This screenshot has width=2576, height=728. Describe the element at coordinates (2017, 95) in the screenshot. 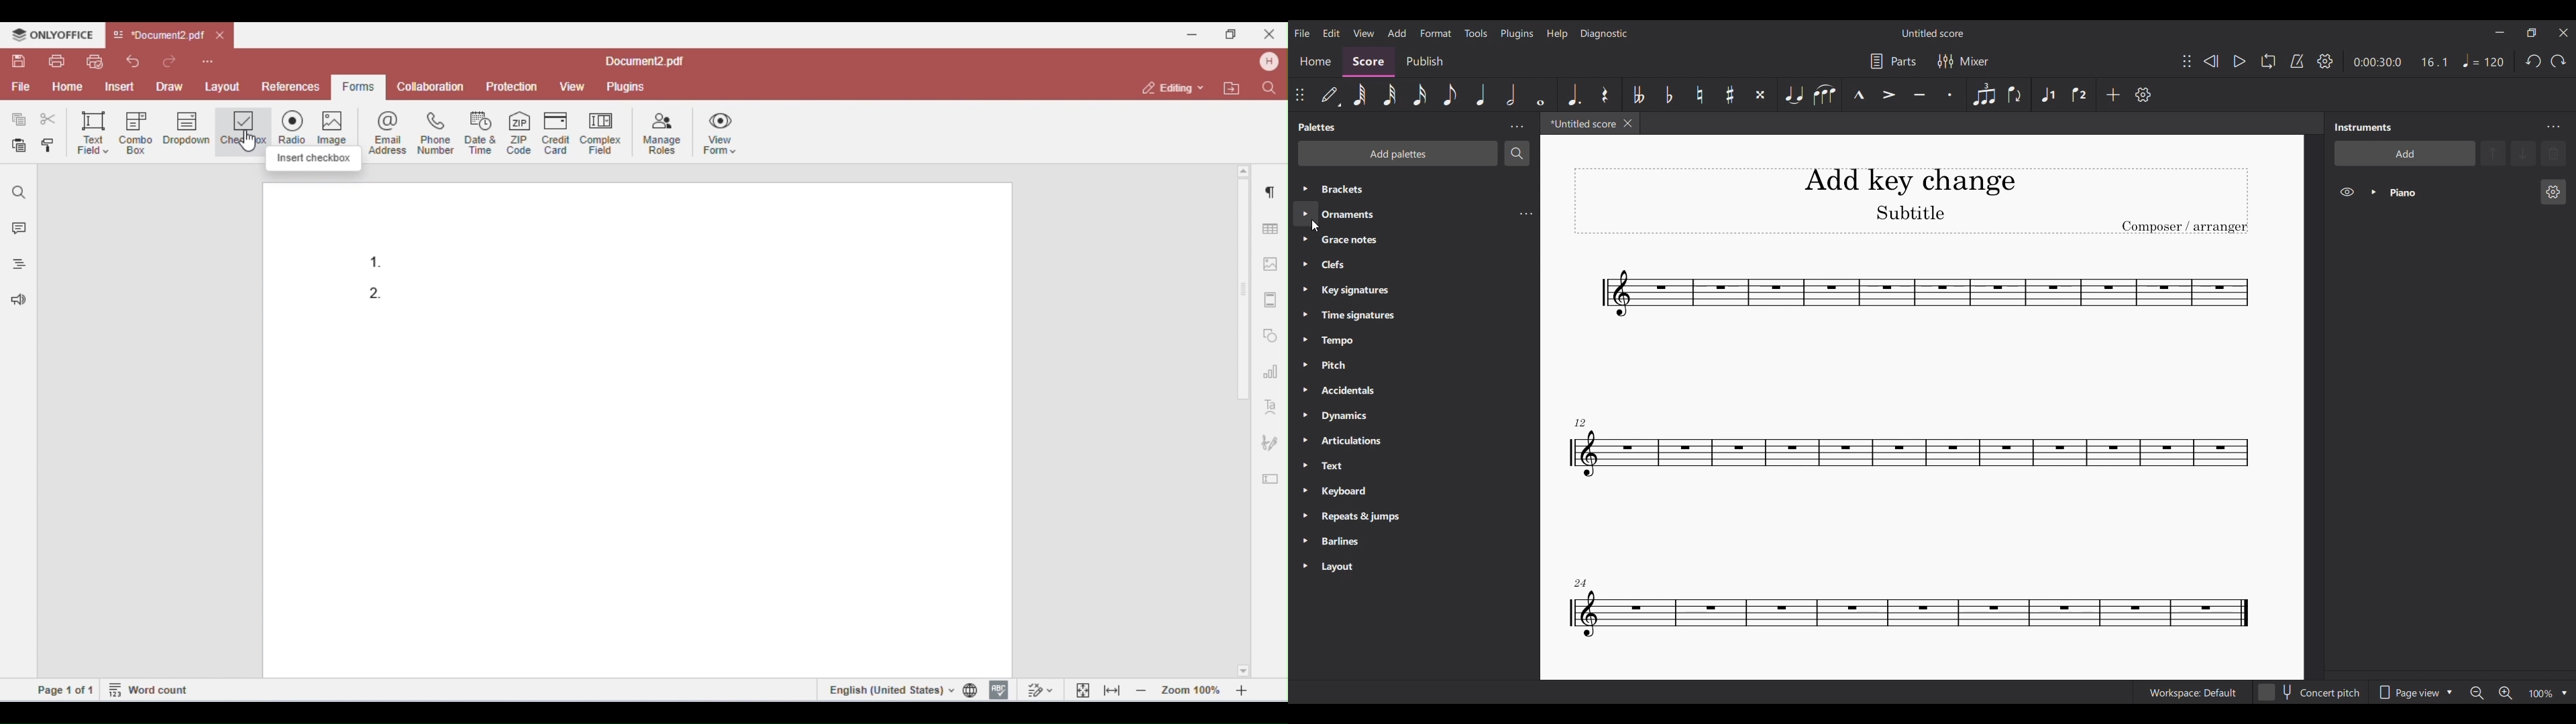

I see `Flip direction` at that location.